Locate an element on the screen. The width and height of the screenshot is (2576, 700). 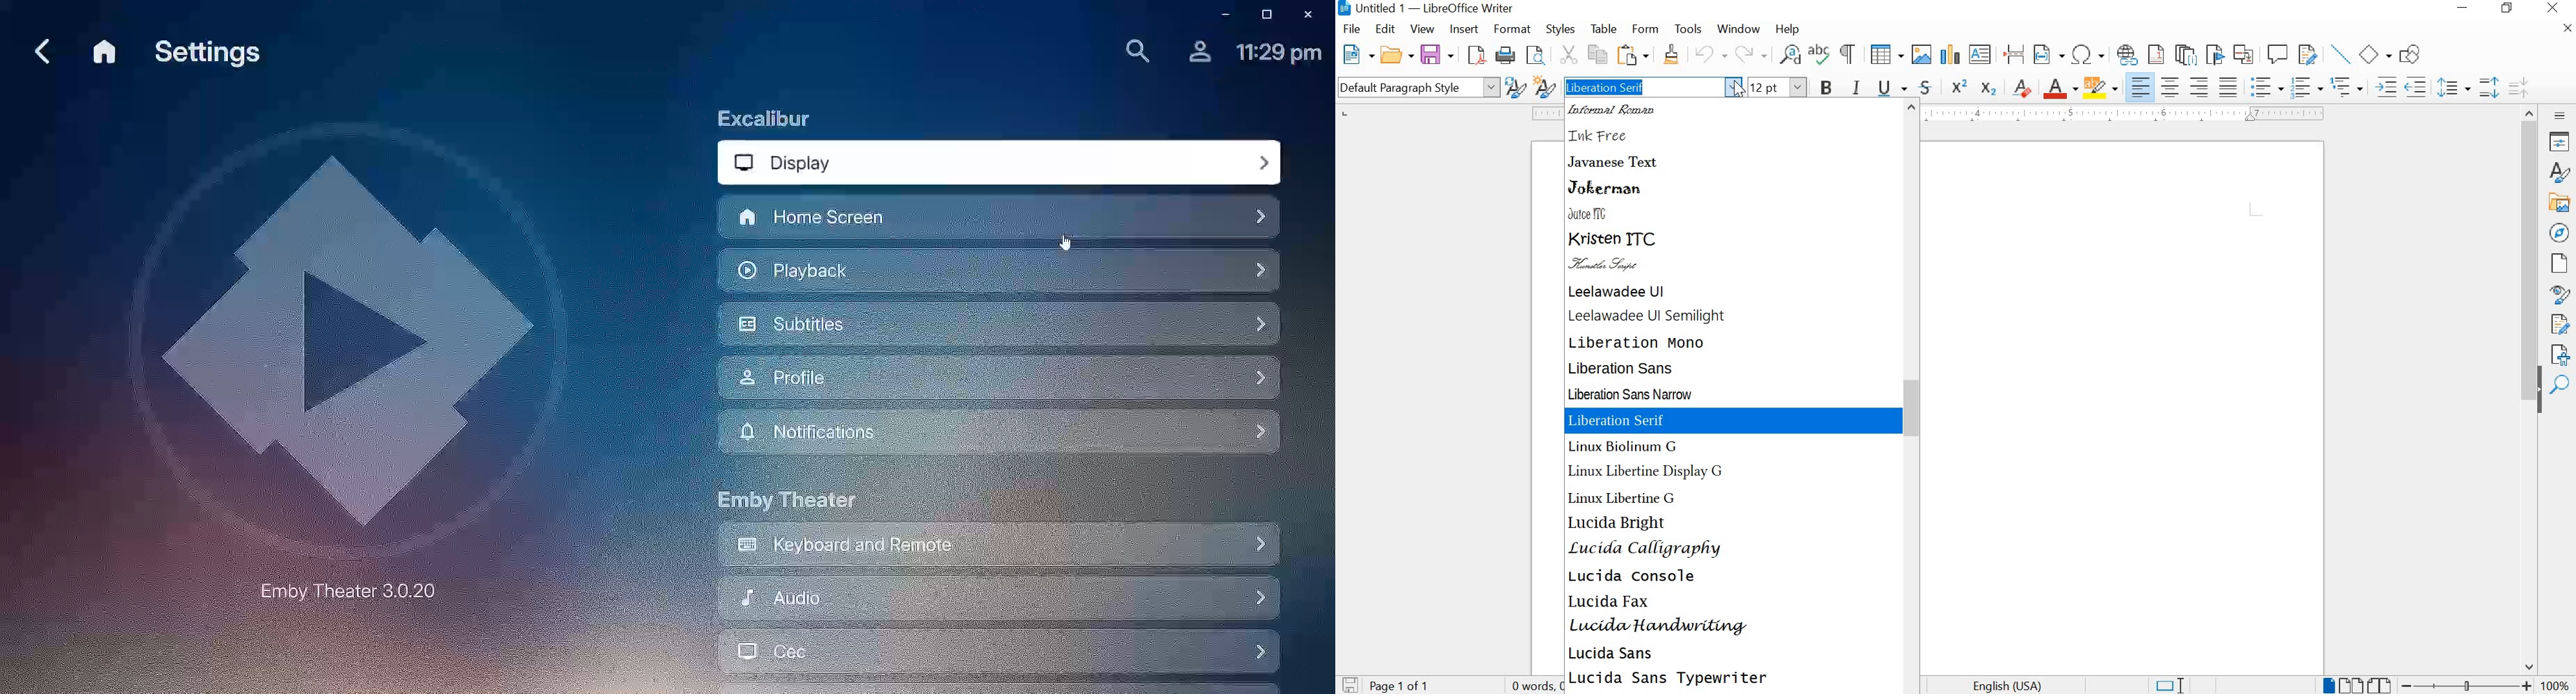
INSERT COMMENT is located at coordinates (2278, 54).